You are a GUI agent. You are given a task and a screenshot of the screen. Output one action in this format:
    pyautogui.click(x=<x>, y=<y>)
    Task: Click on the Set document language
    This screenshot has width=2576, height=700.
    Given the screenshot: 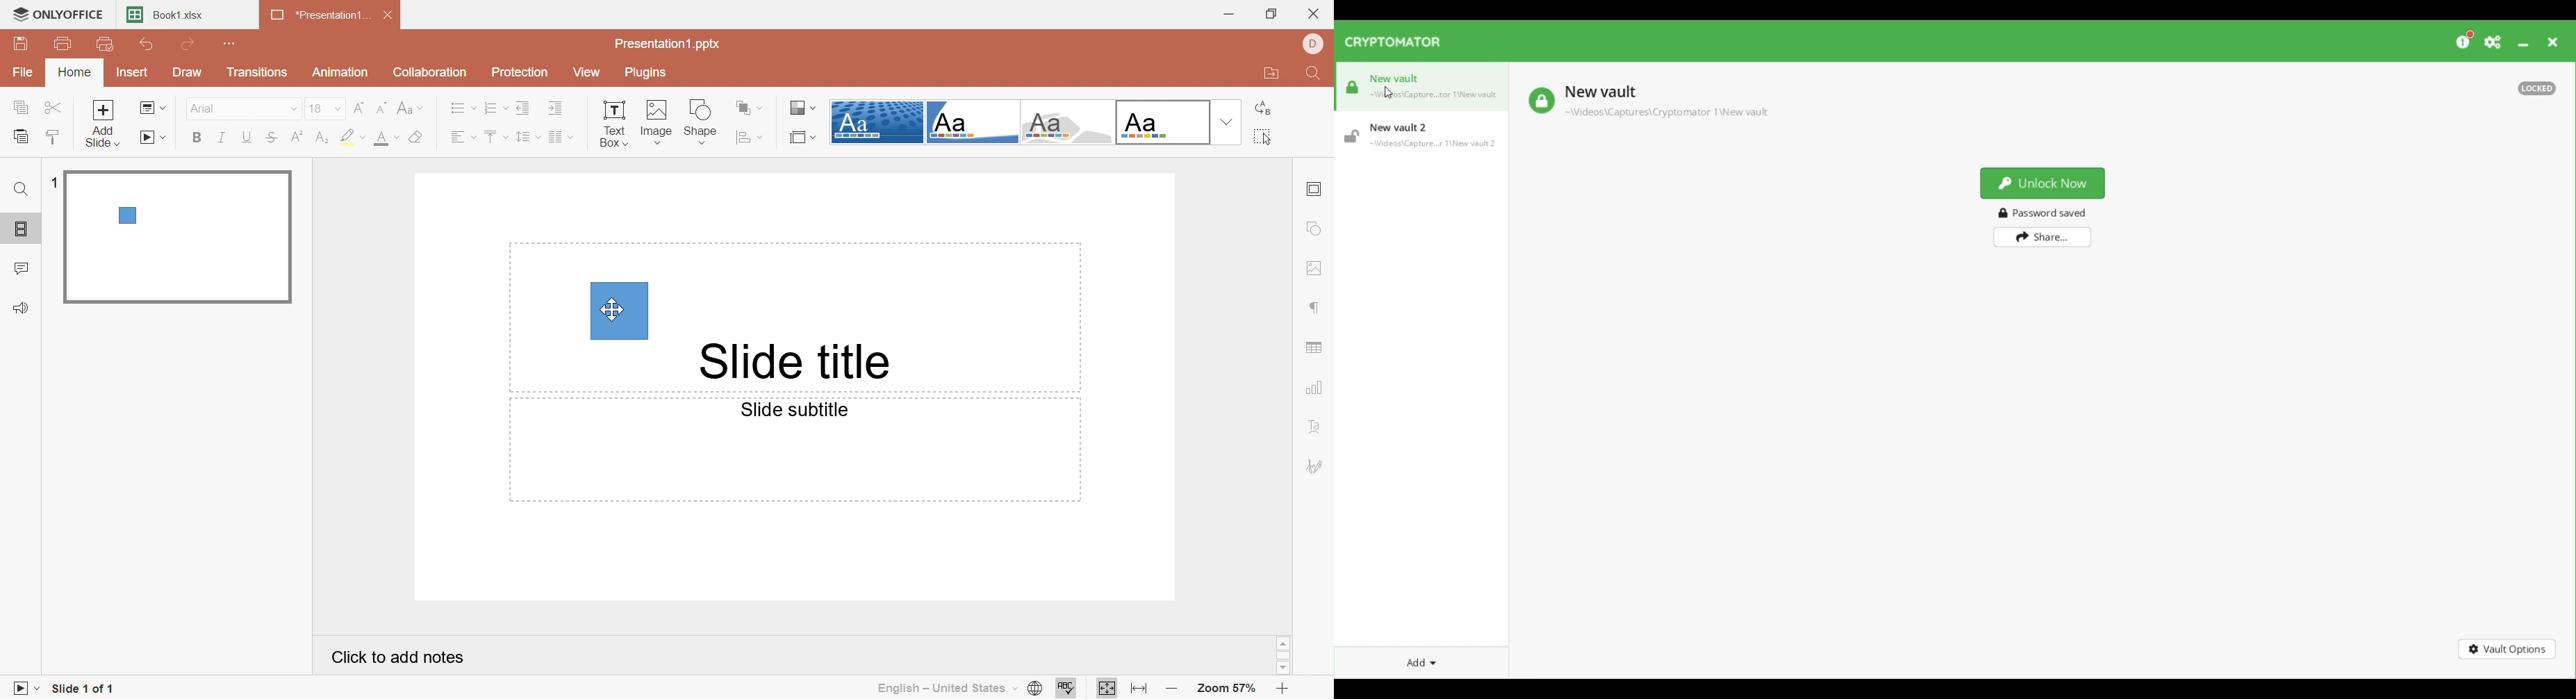 What is the action you would take?
    pyautogui.click(x=1035, y=688)
    